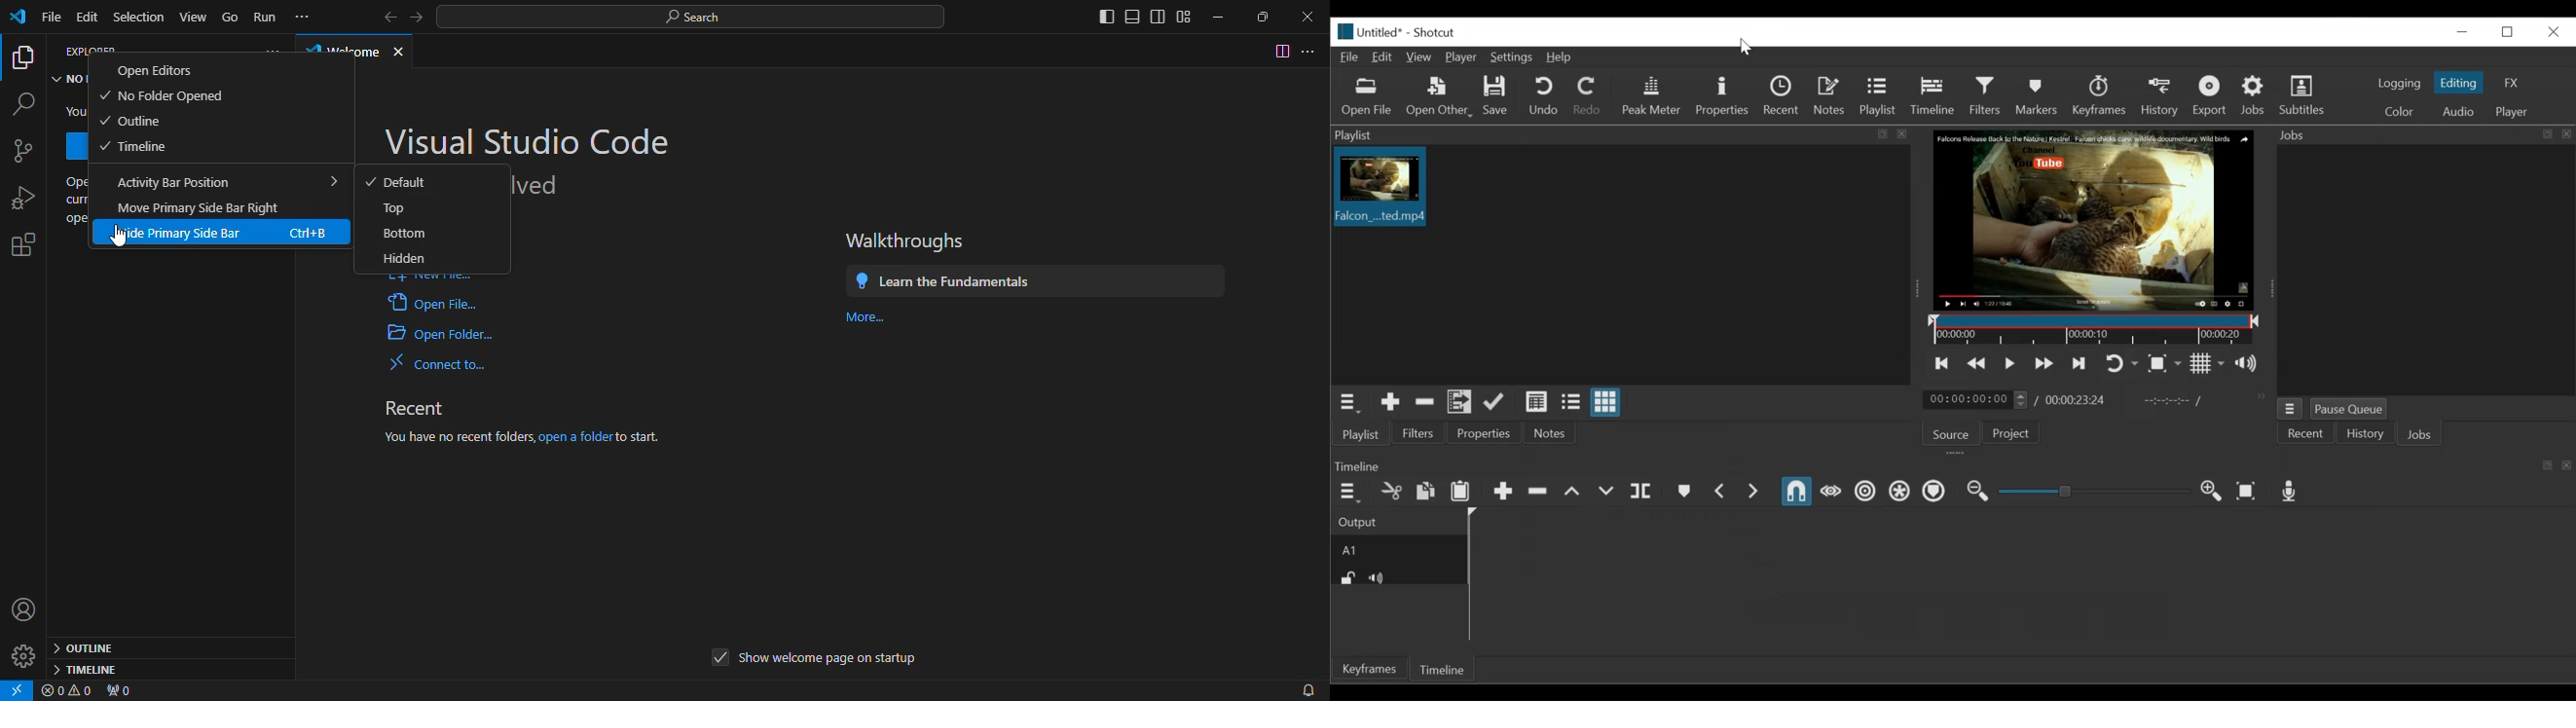  I want to click on Toggle zoom, so click(2166, 363).